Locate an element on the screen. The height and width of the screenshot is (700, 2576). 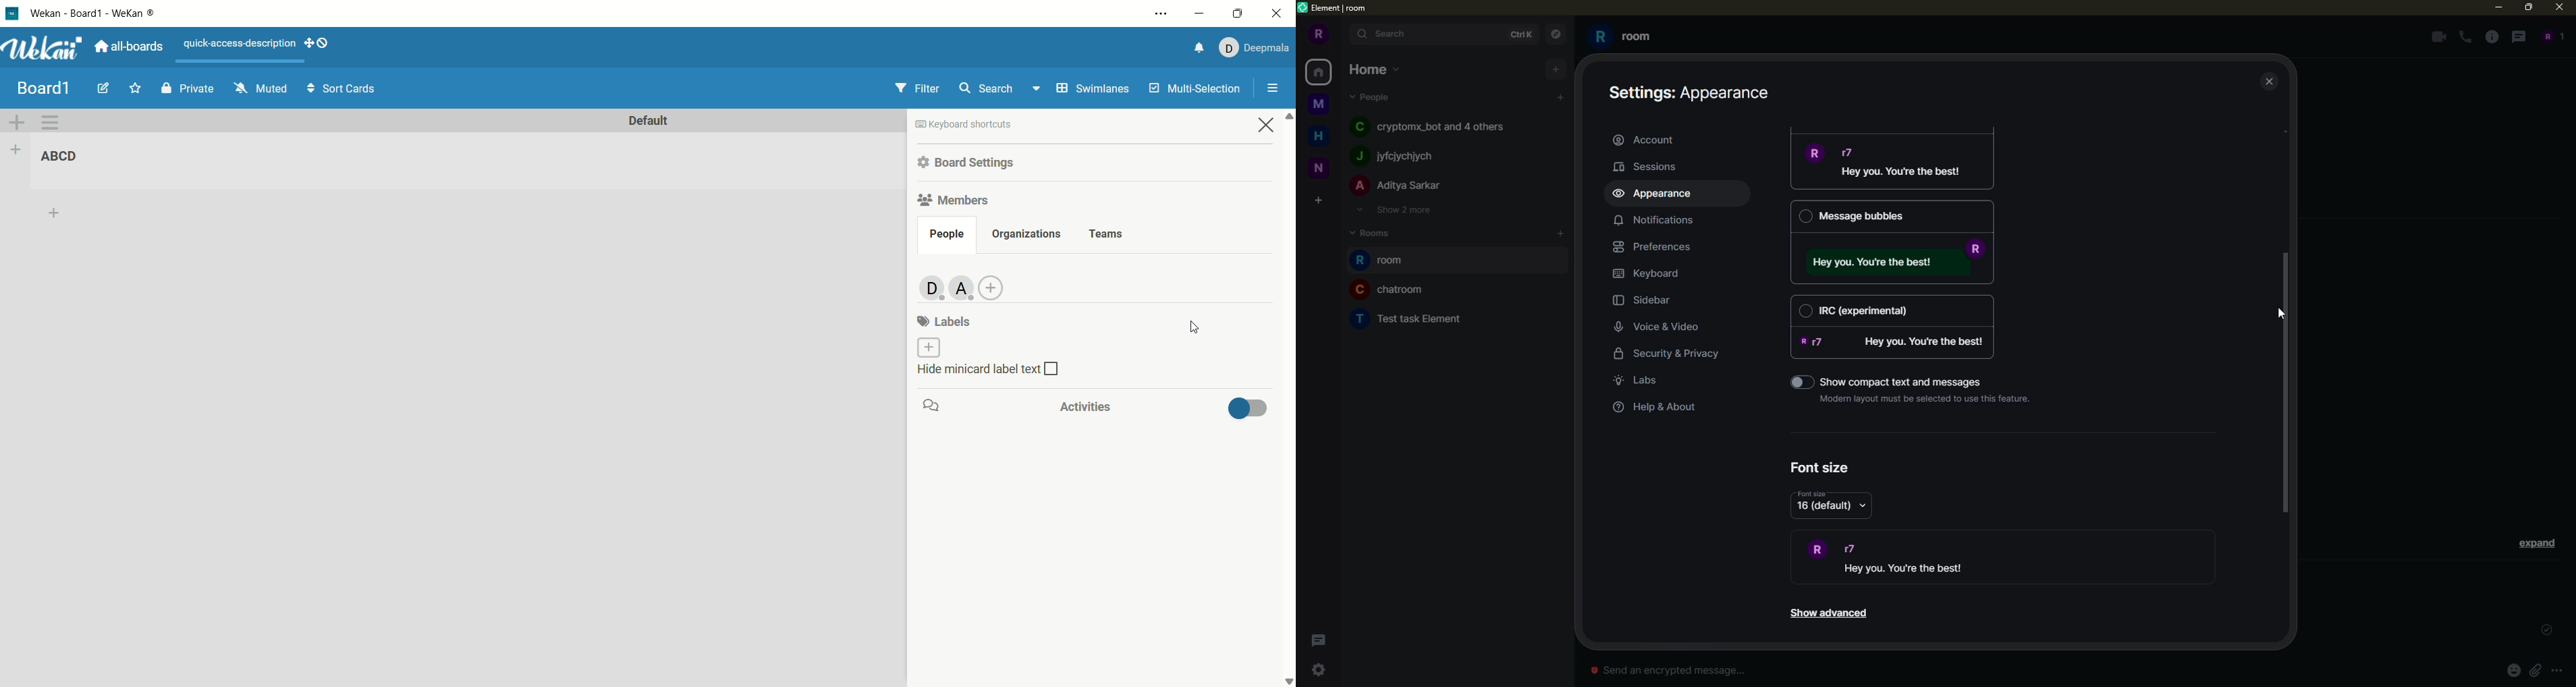
search is located at coordinates (1002, 88).